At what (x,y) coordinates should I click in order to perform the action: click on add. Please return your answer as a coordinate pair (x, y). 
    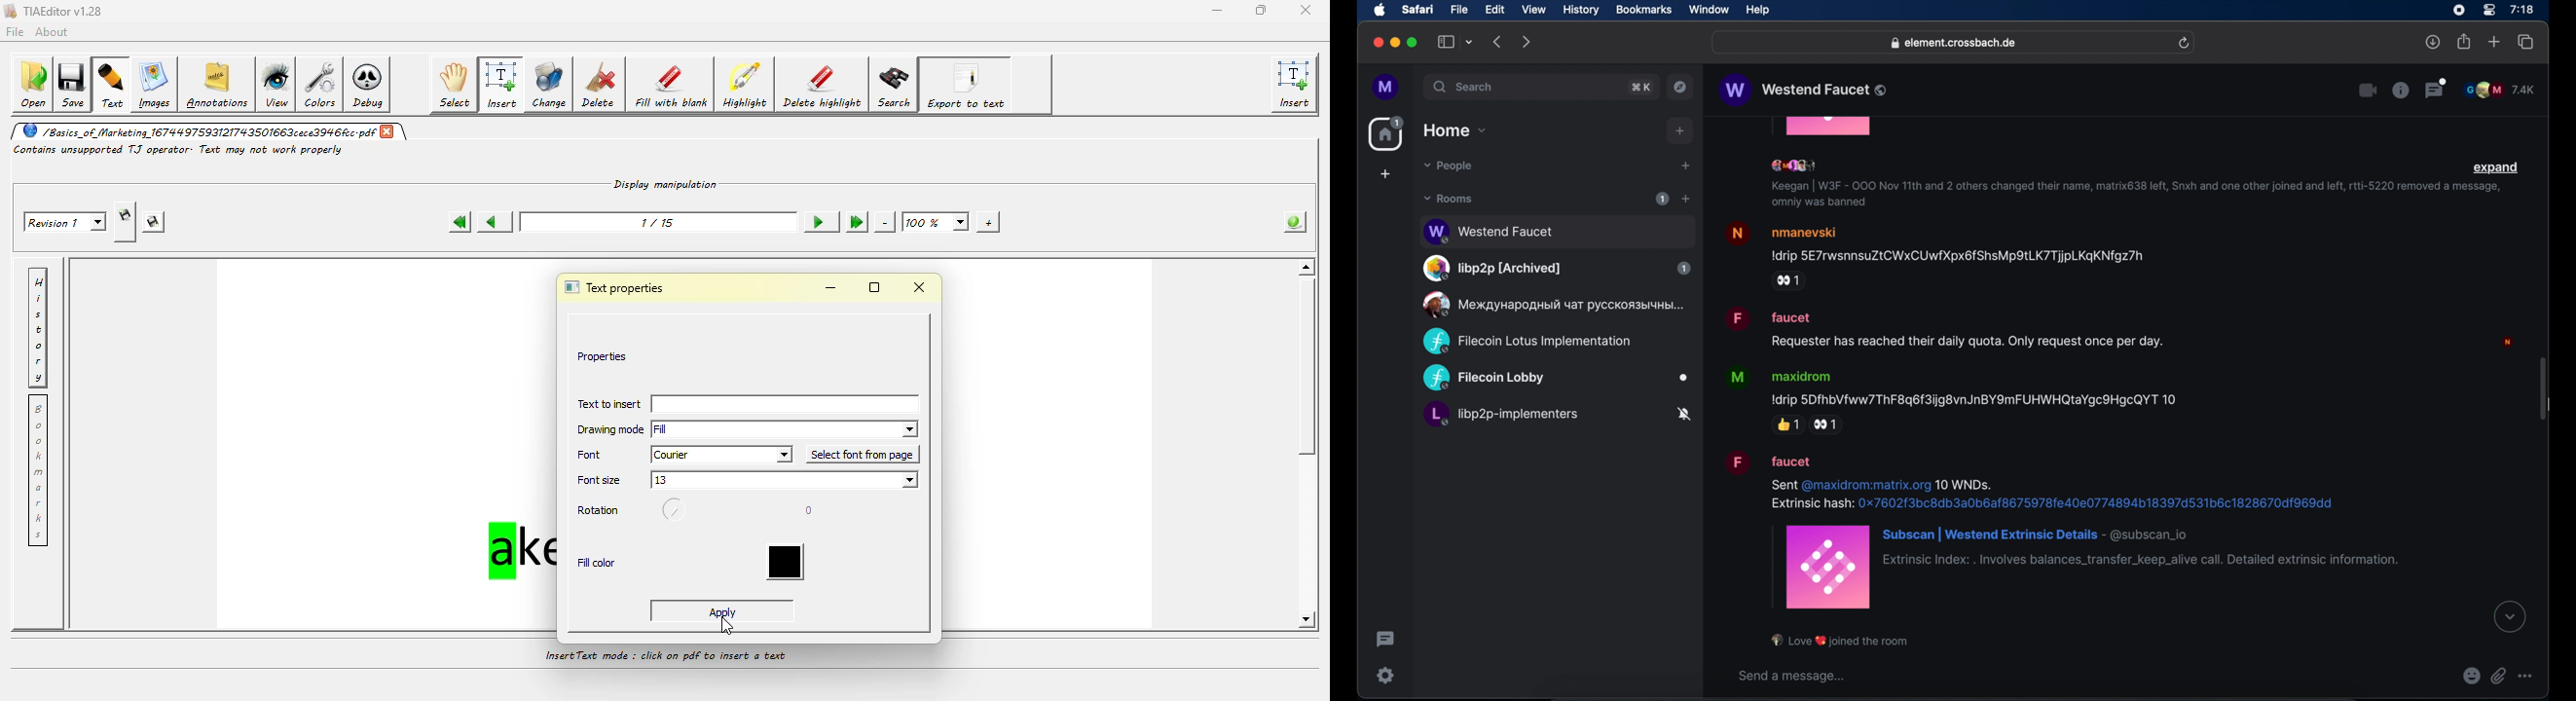
    Looking at the image, I should click on (1680, 131).